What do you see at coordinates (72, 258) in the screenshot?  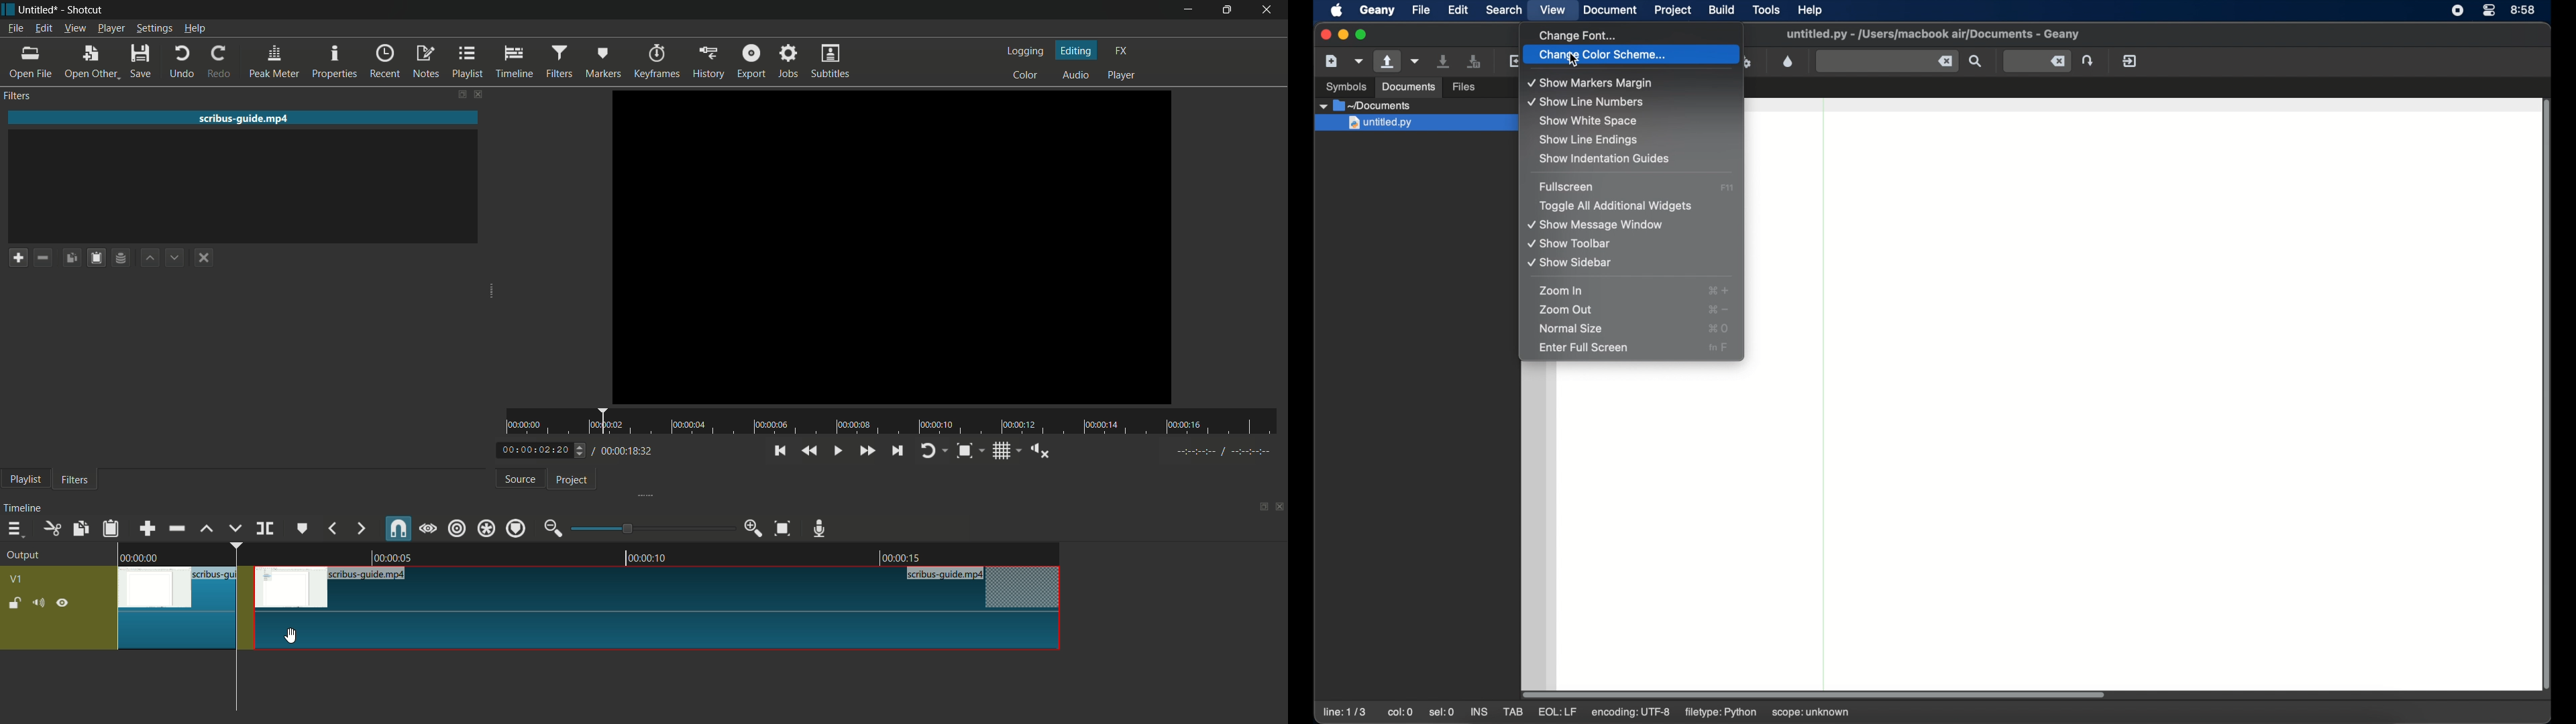 I see `copy filters` at bounding box center [72, 258].